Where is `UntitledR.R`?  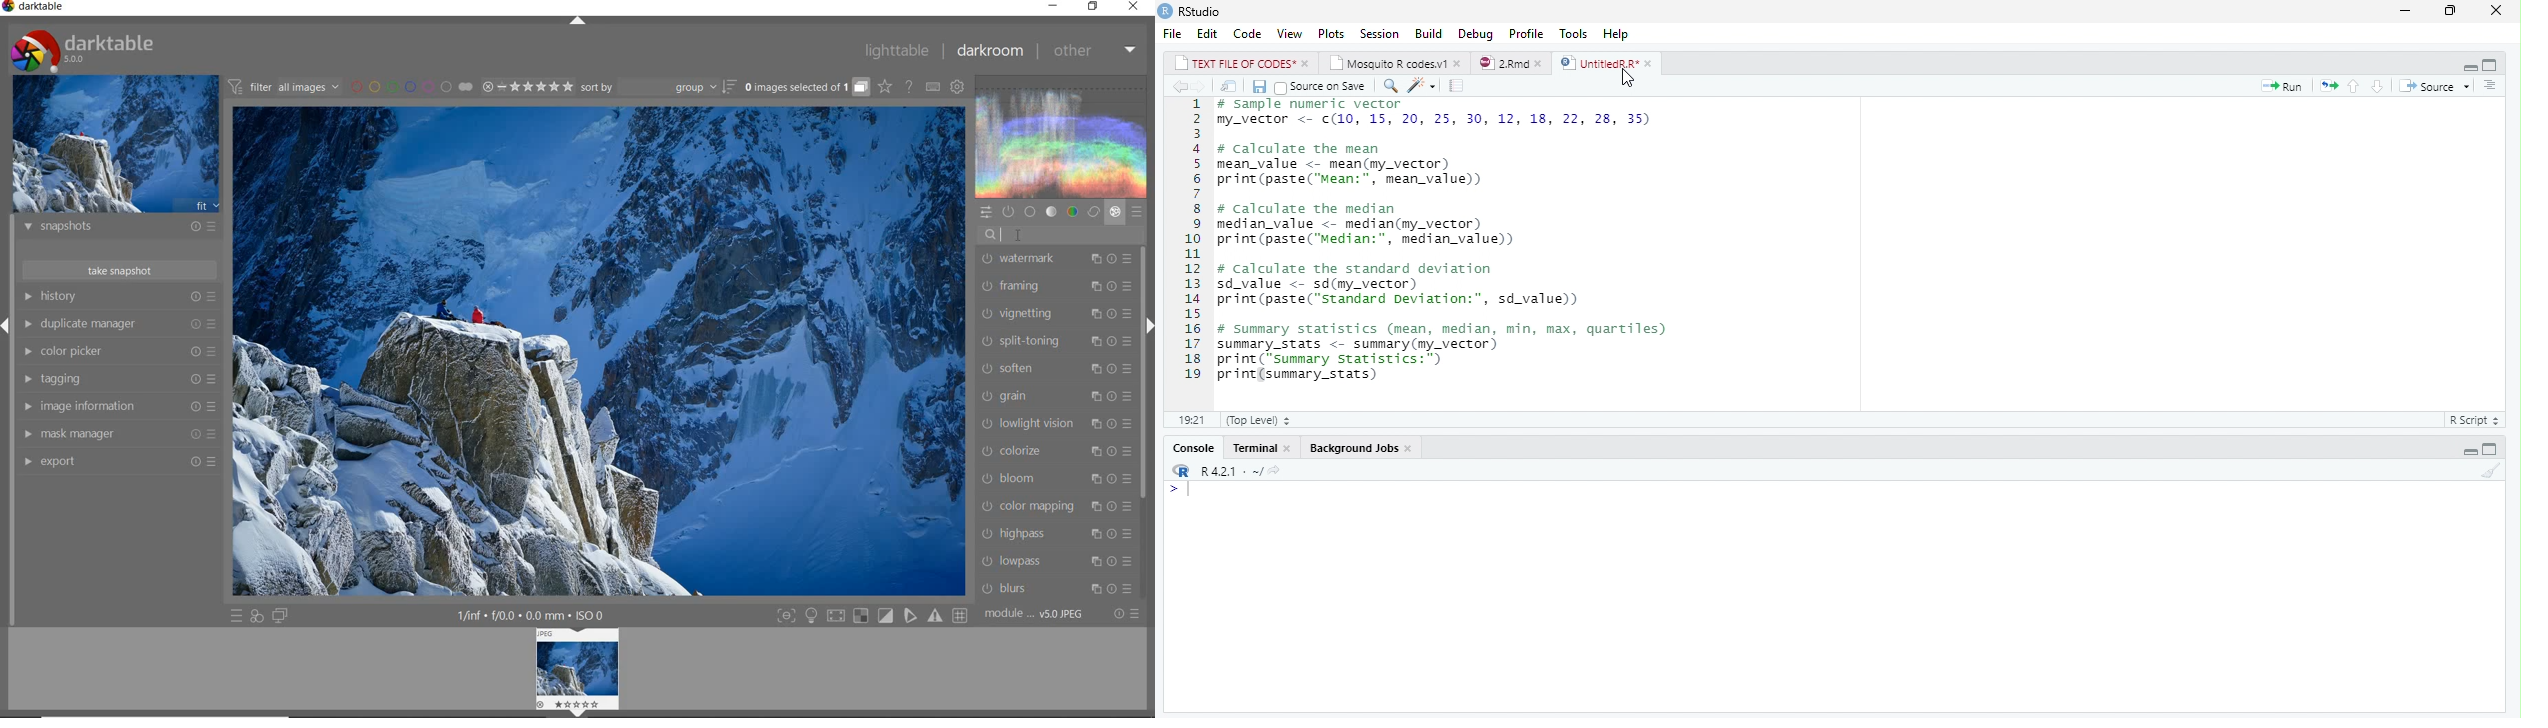 UntitledR.R is located at coordinates (1598, 63).